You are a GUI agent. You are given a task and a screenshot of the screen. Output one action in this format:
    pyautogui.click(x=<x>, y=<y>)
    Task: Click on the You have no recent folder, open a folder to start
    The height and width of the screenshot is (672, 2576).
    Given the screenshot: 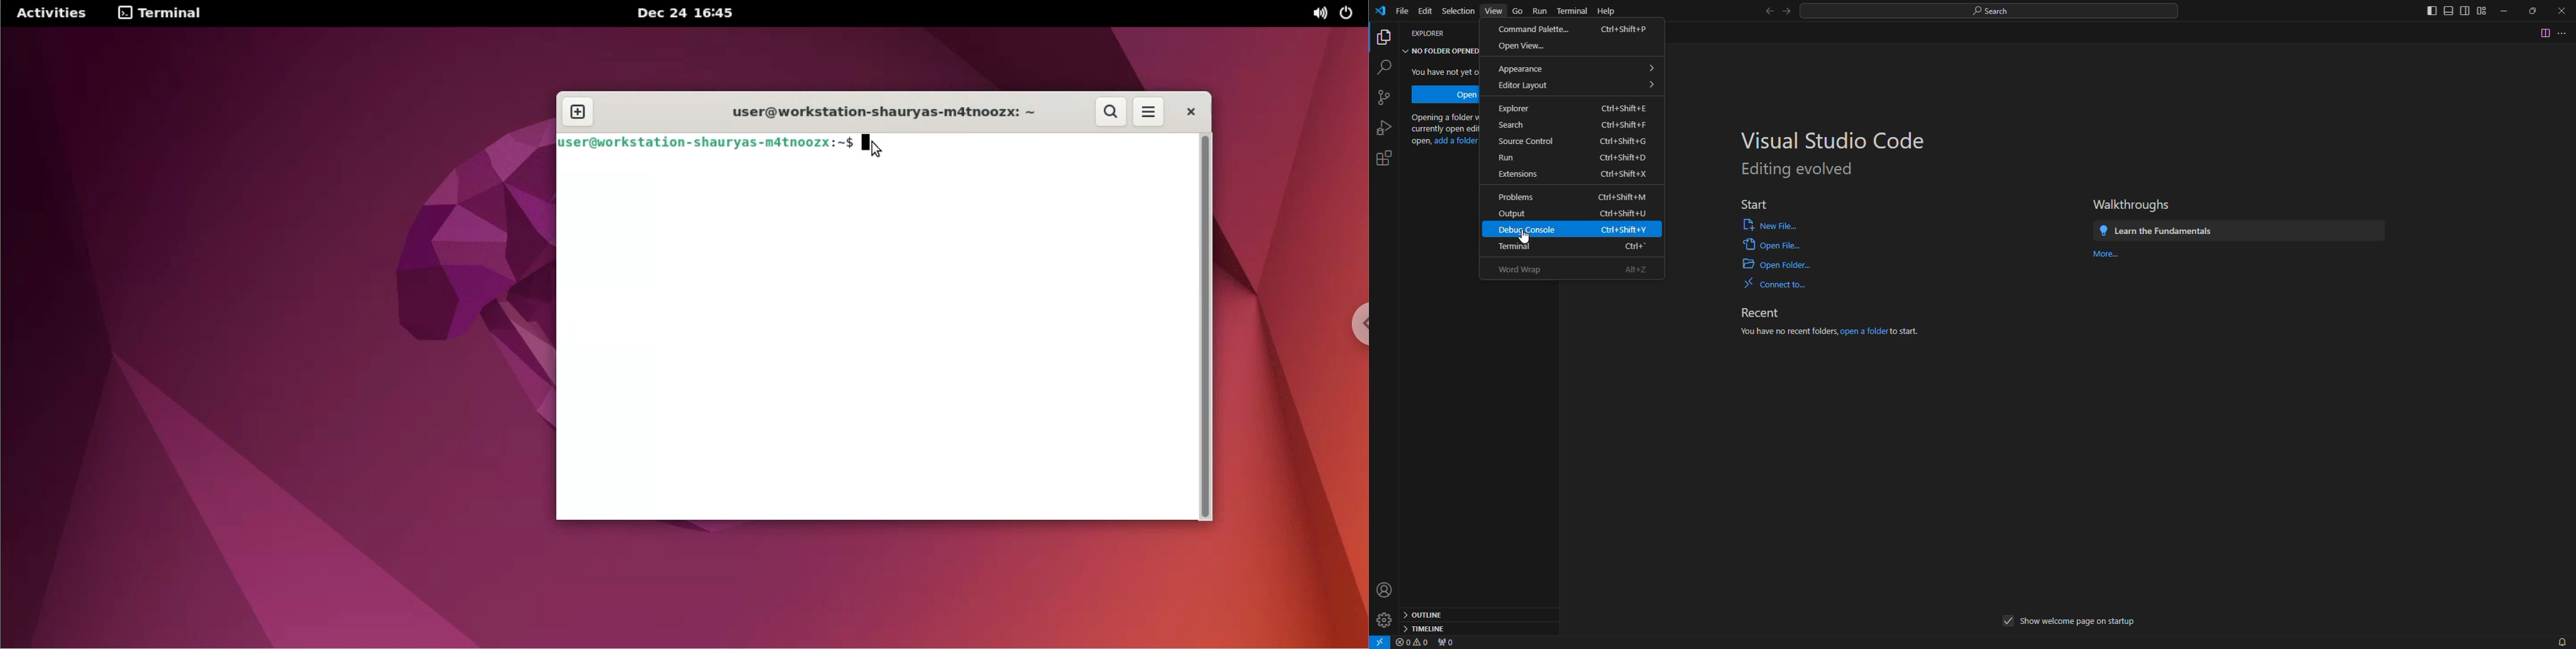 What is the action you would take?
    pyautogui.click(x=1827, y=338)
    